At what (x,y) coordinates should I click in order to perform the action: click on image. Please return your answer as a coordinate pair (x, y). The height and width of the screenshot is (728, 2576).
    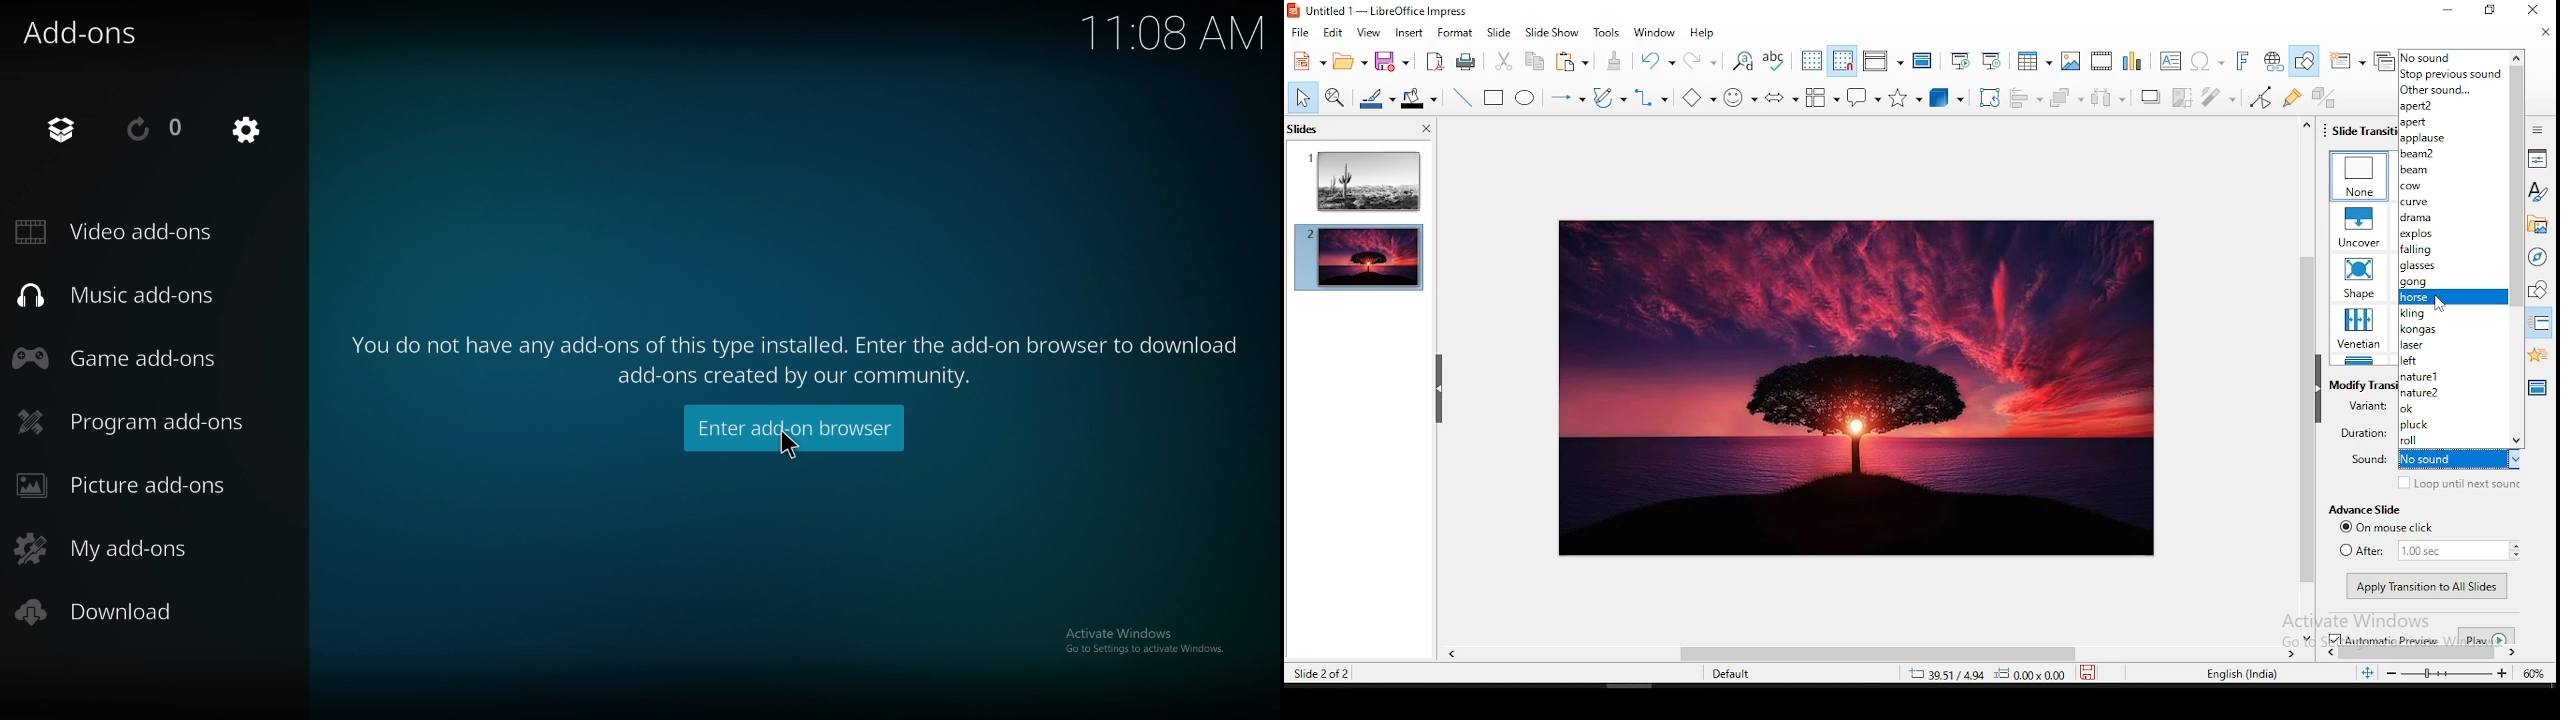
    Looking at the image, I should click on (1858, 389).